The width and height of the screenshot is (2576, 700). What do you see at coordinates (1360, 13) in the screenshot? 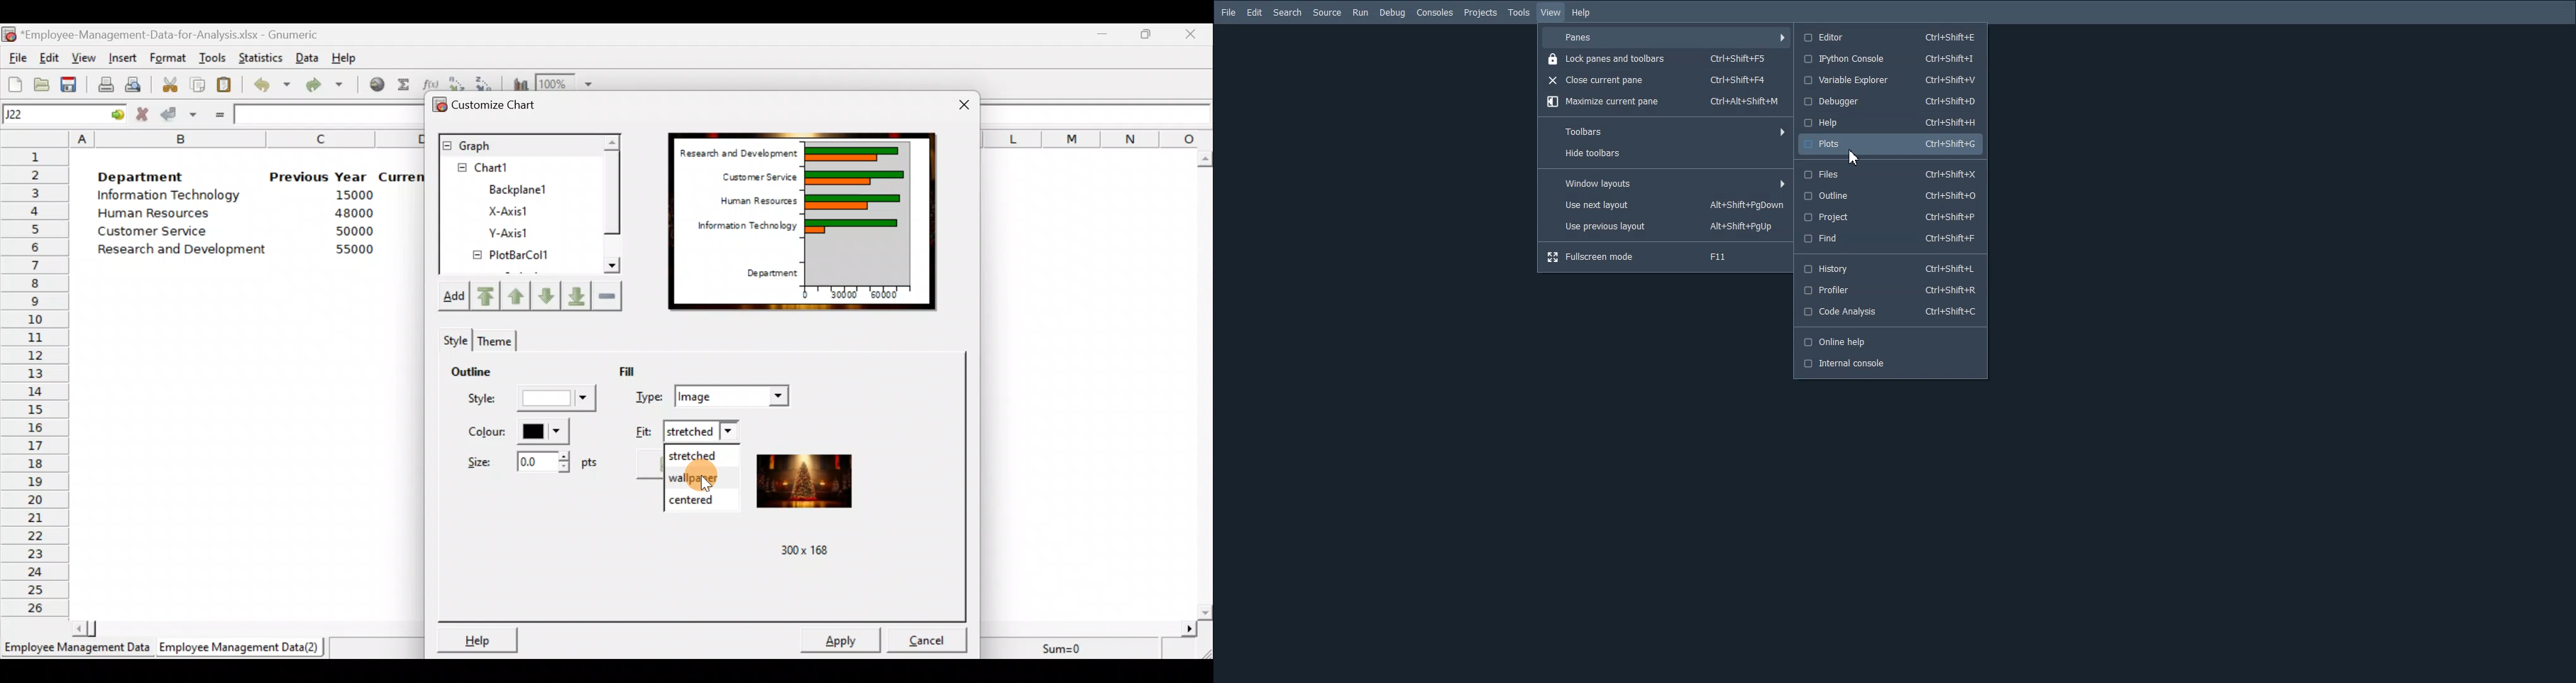
I see `Run` at bounding box center [1360, 13].